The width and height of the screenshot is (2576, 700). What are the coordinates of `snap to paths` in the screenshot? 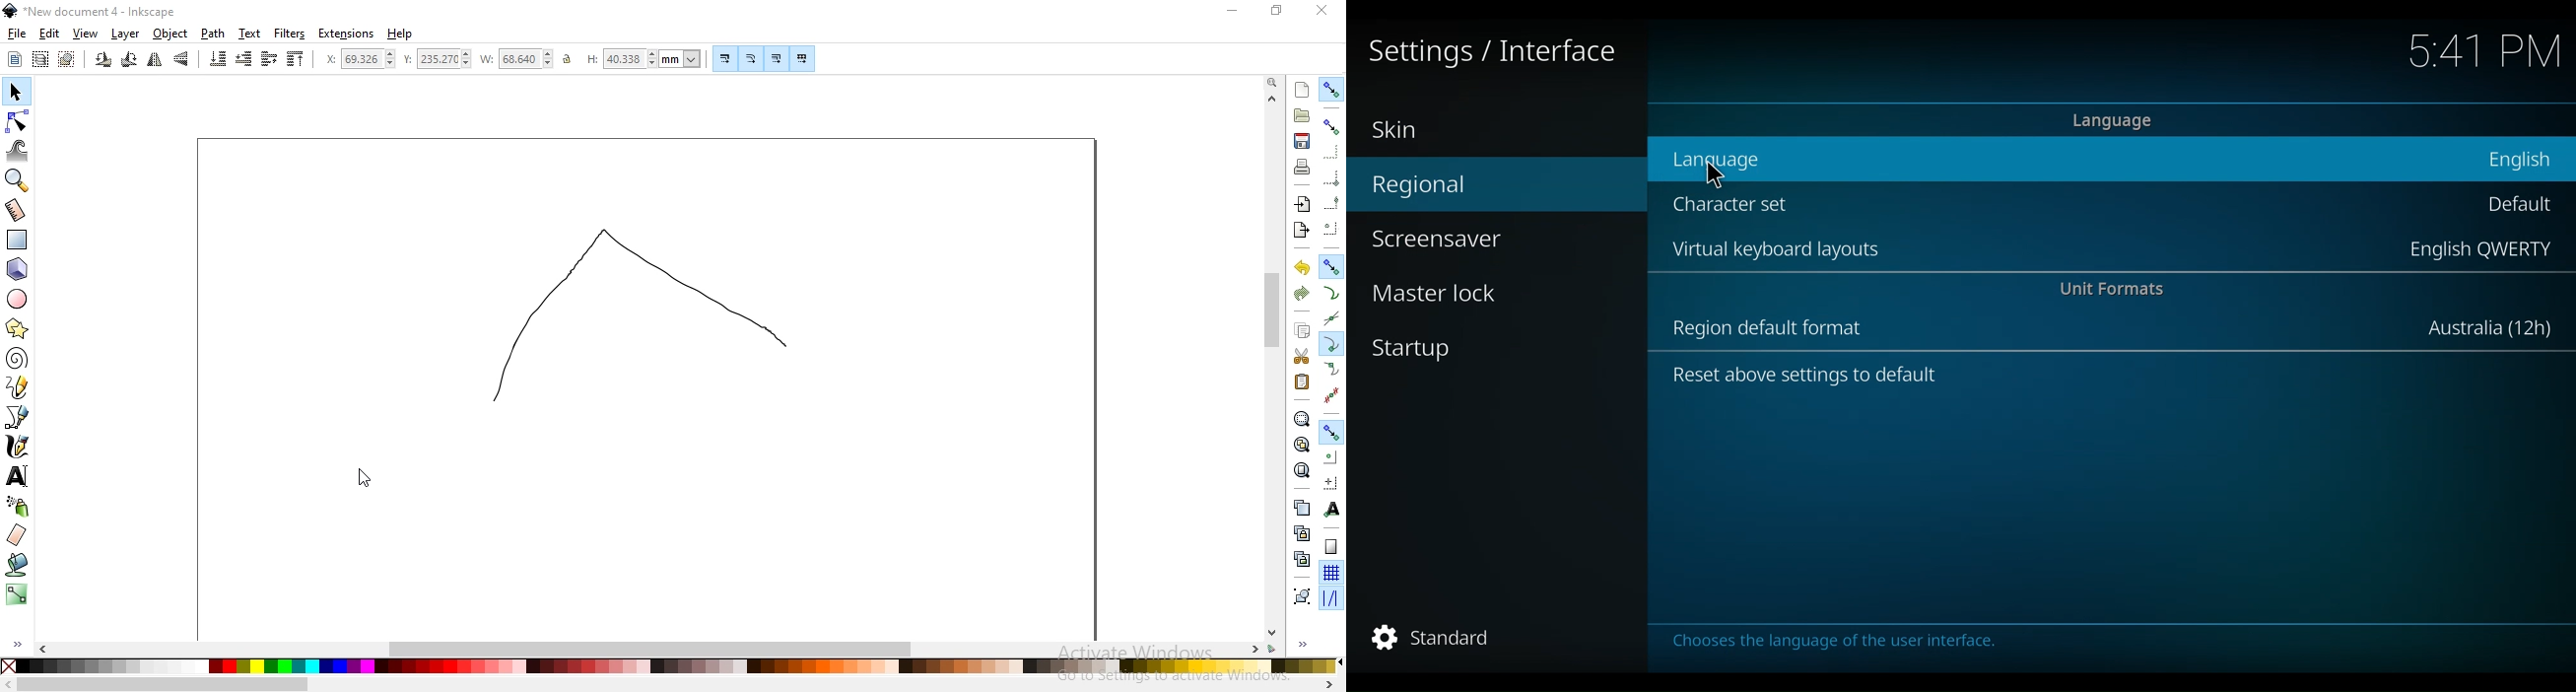 It's located at (1330, 293).